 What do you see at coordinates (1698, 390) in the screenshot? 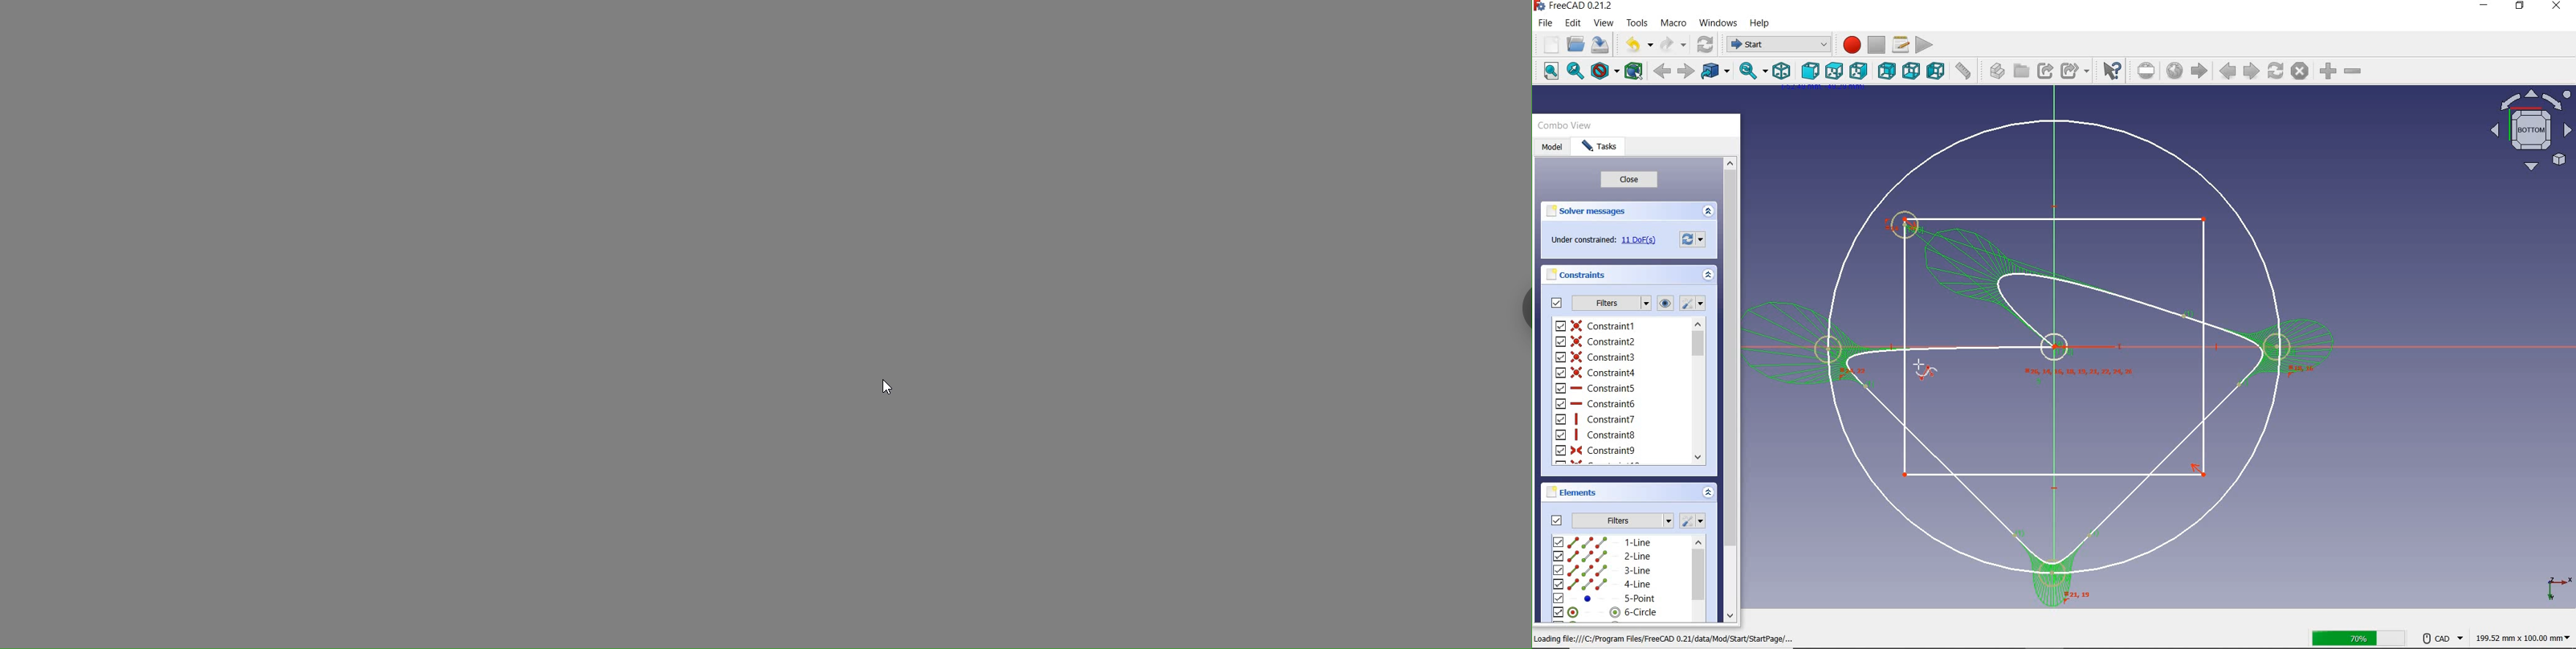
I see `scrollbar` at bounding box center [1698, 390].